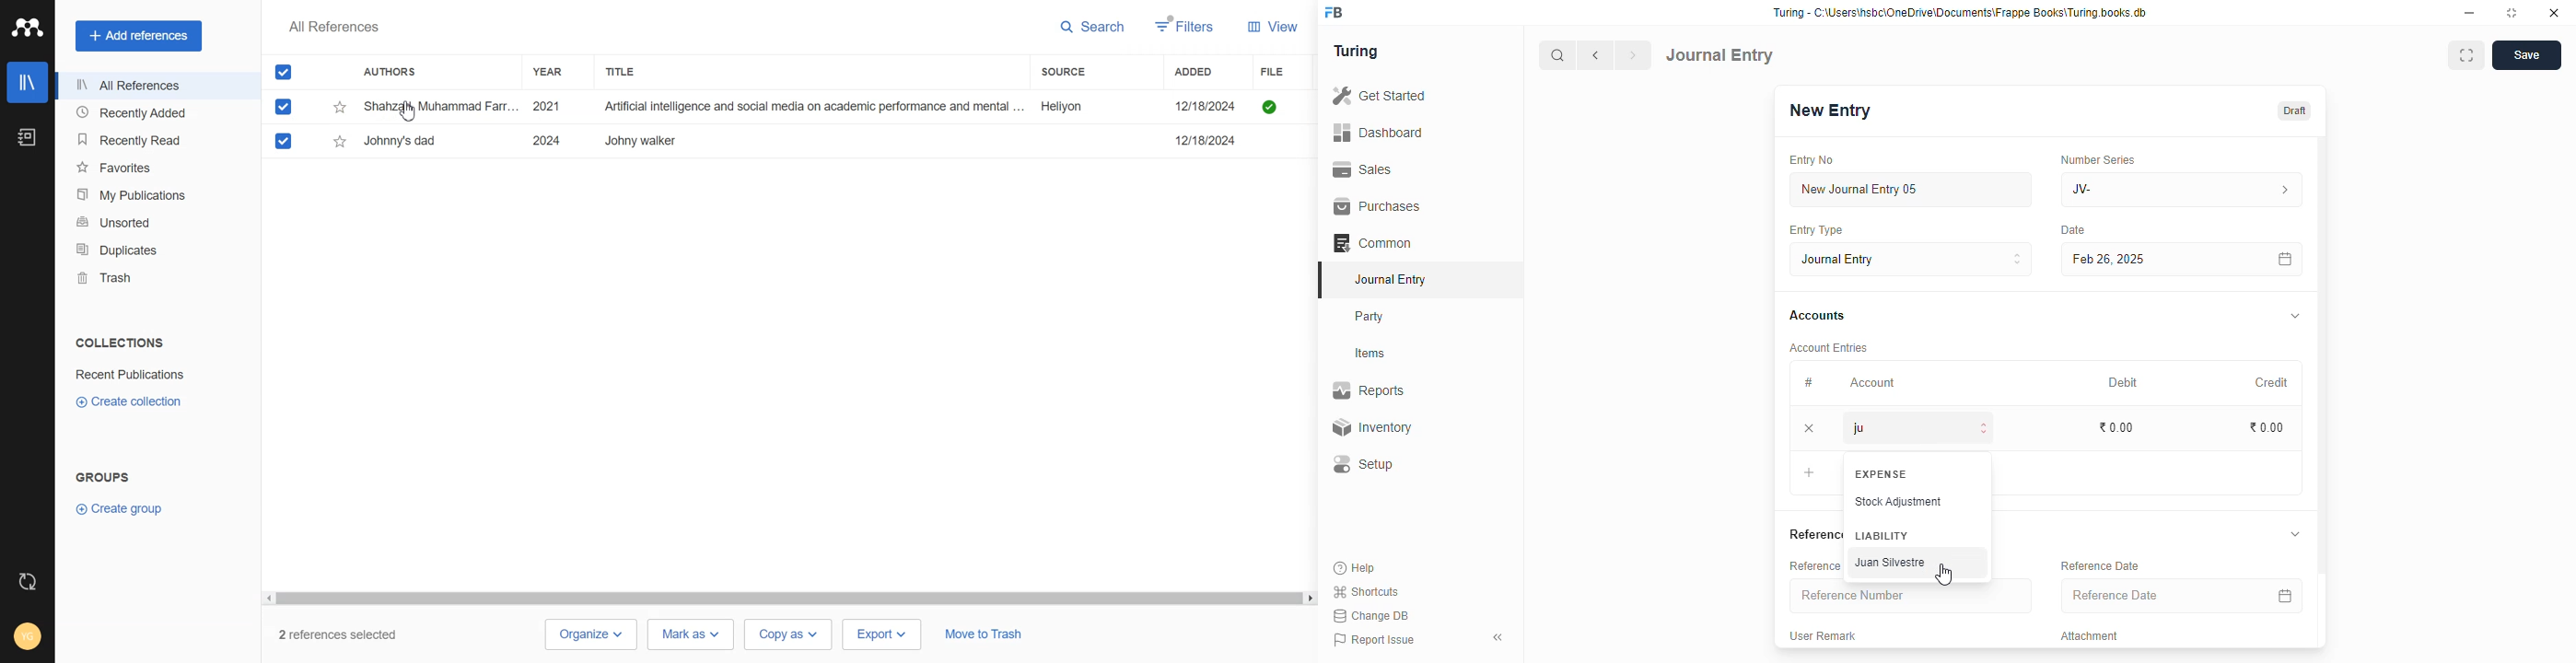 The height and width of the screenshot is (672, 2576). What do you see at coordinates (1813, 160) in the screenshot?
I see `entry no` at bounding box center [1813, 160].